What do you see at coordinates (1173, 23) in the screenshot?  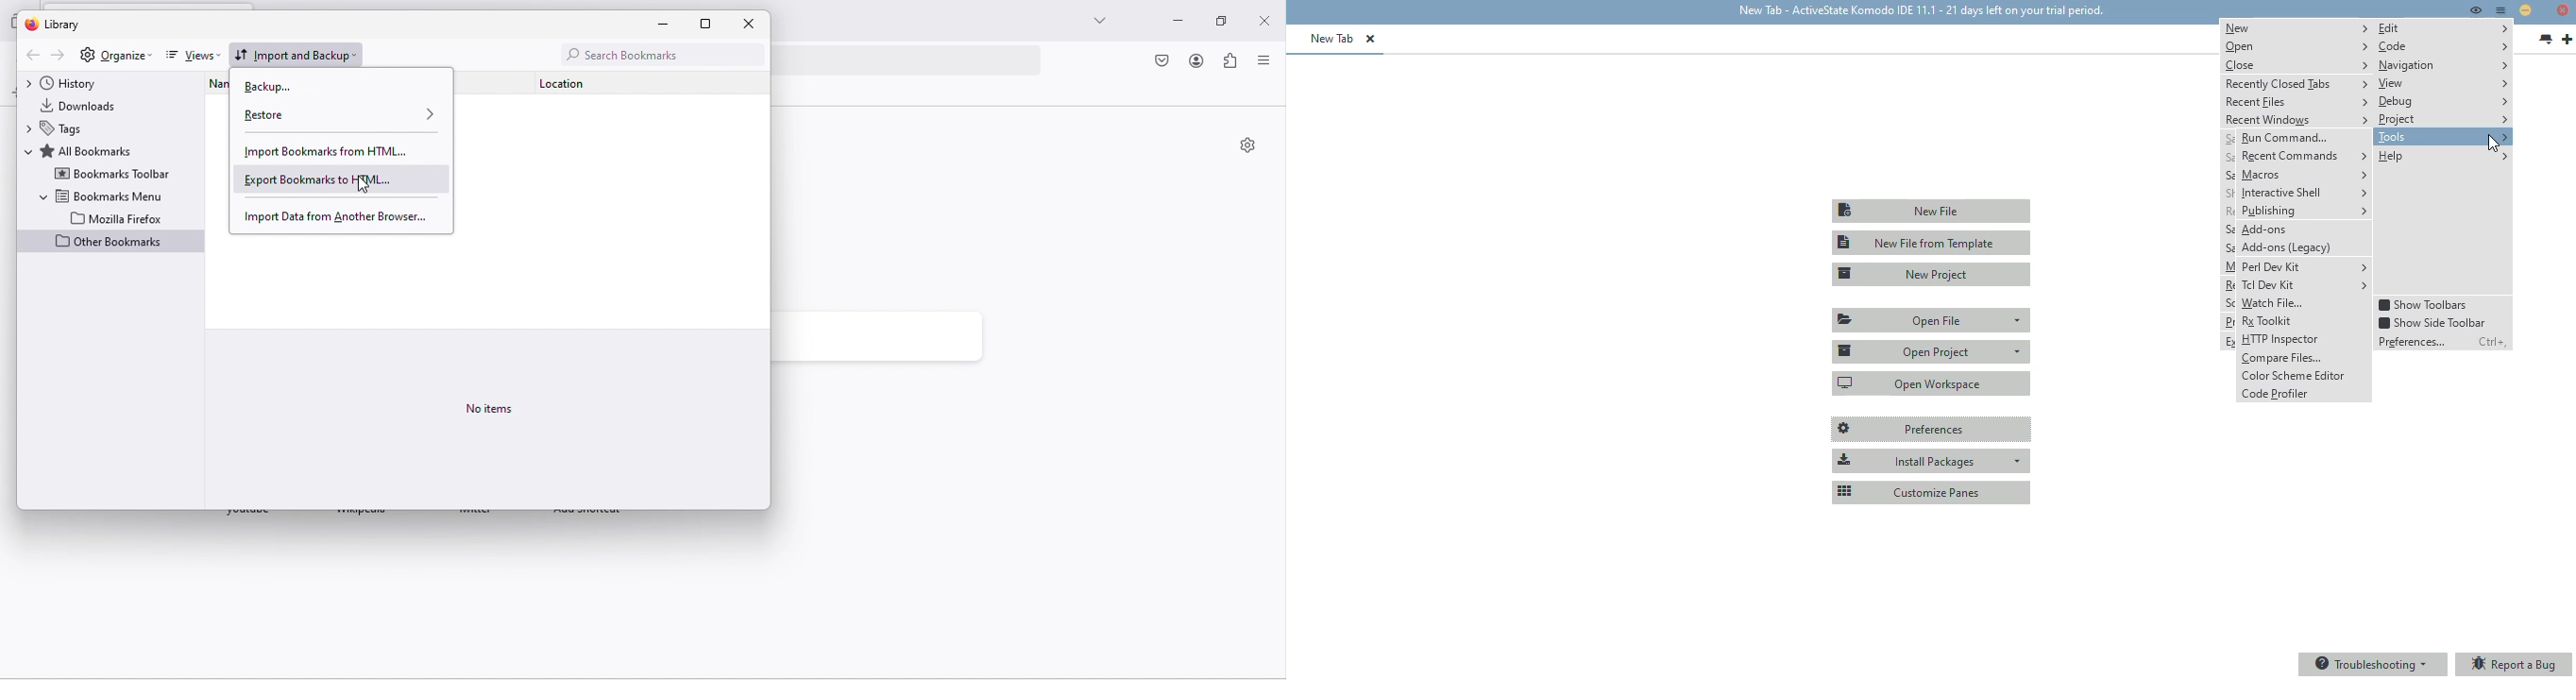 I see `minimize` at bounding box center [1173, 23].